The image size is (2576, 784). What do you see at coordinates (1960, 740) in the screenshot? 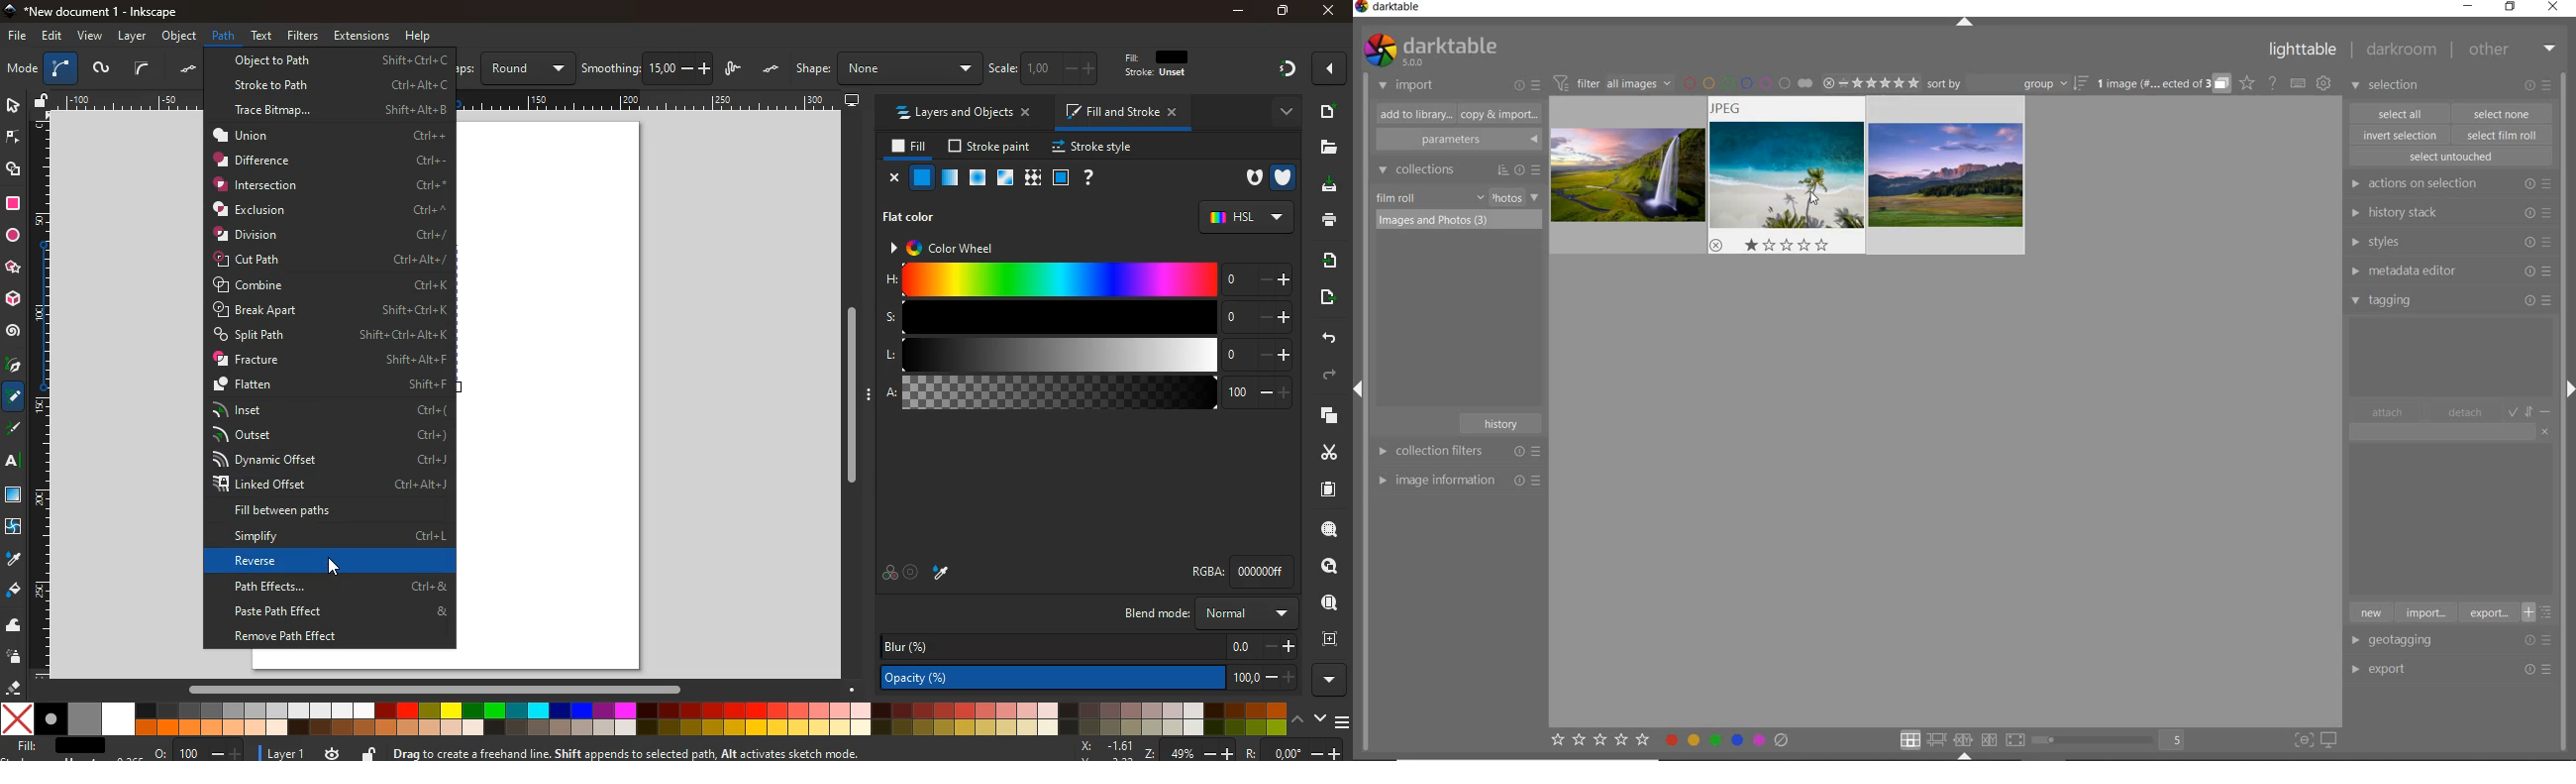
I see `click option to select layout` at bounding box center [1960, 740].